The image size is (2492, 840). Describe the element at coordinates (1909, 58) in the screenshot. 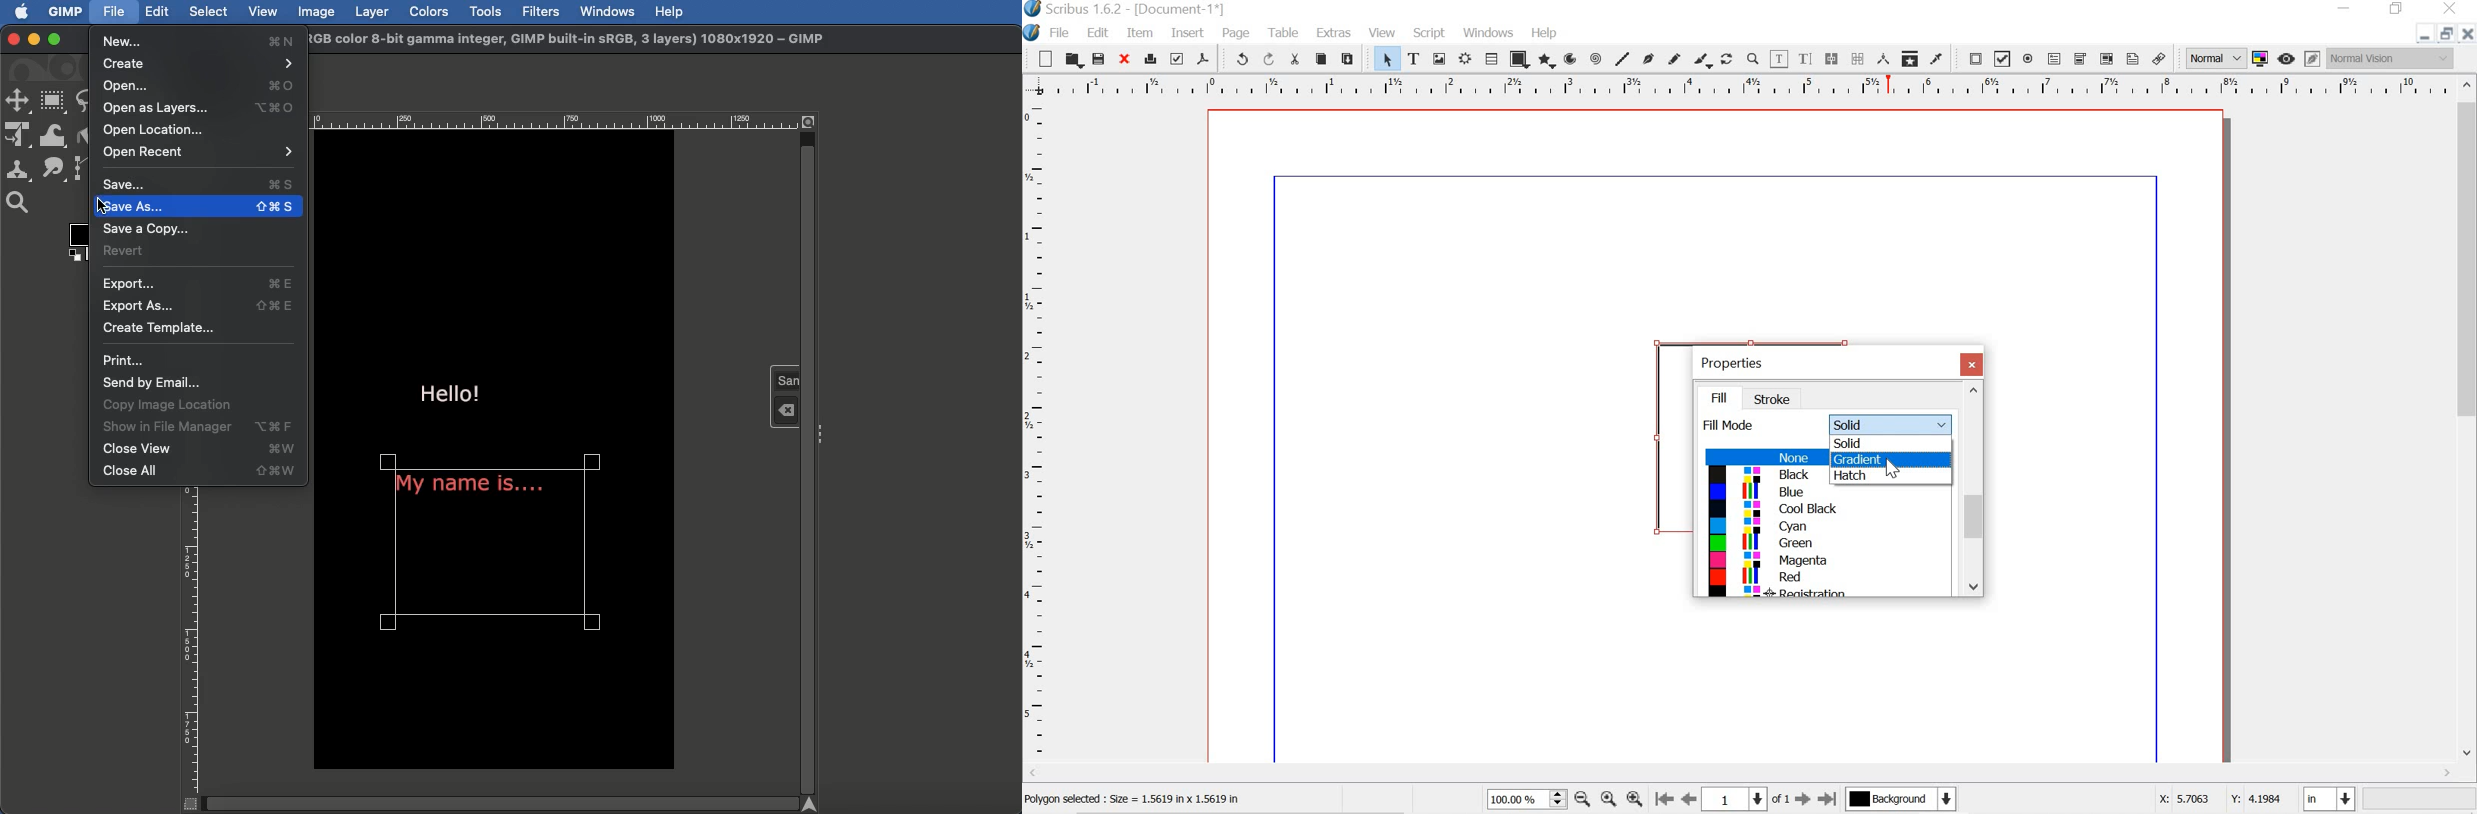

I see `copy item properties` at that location.